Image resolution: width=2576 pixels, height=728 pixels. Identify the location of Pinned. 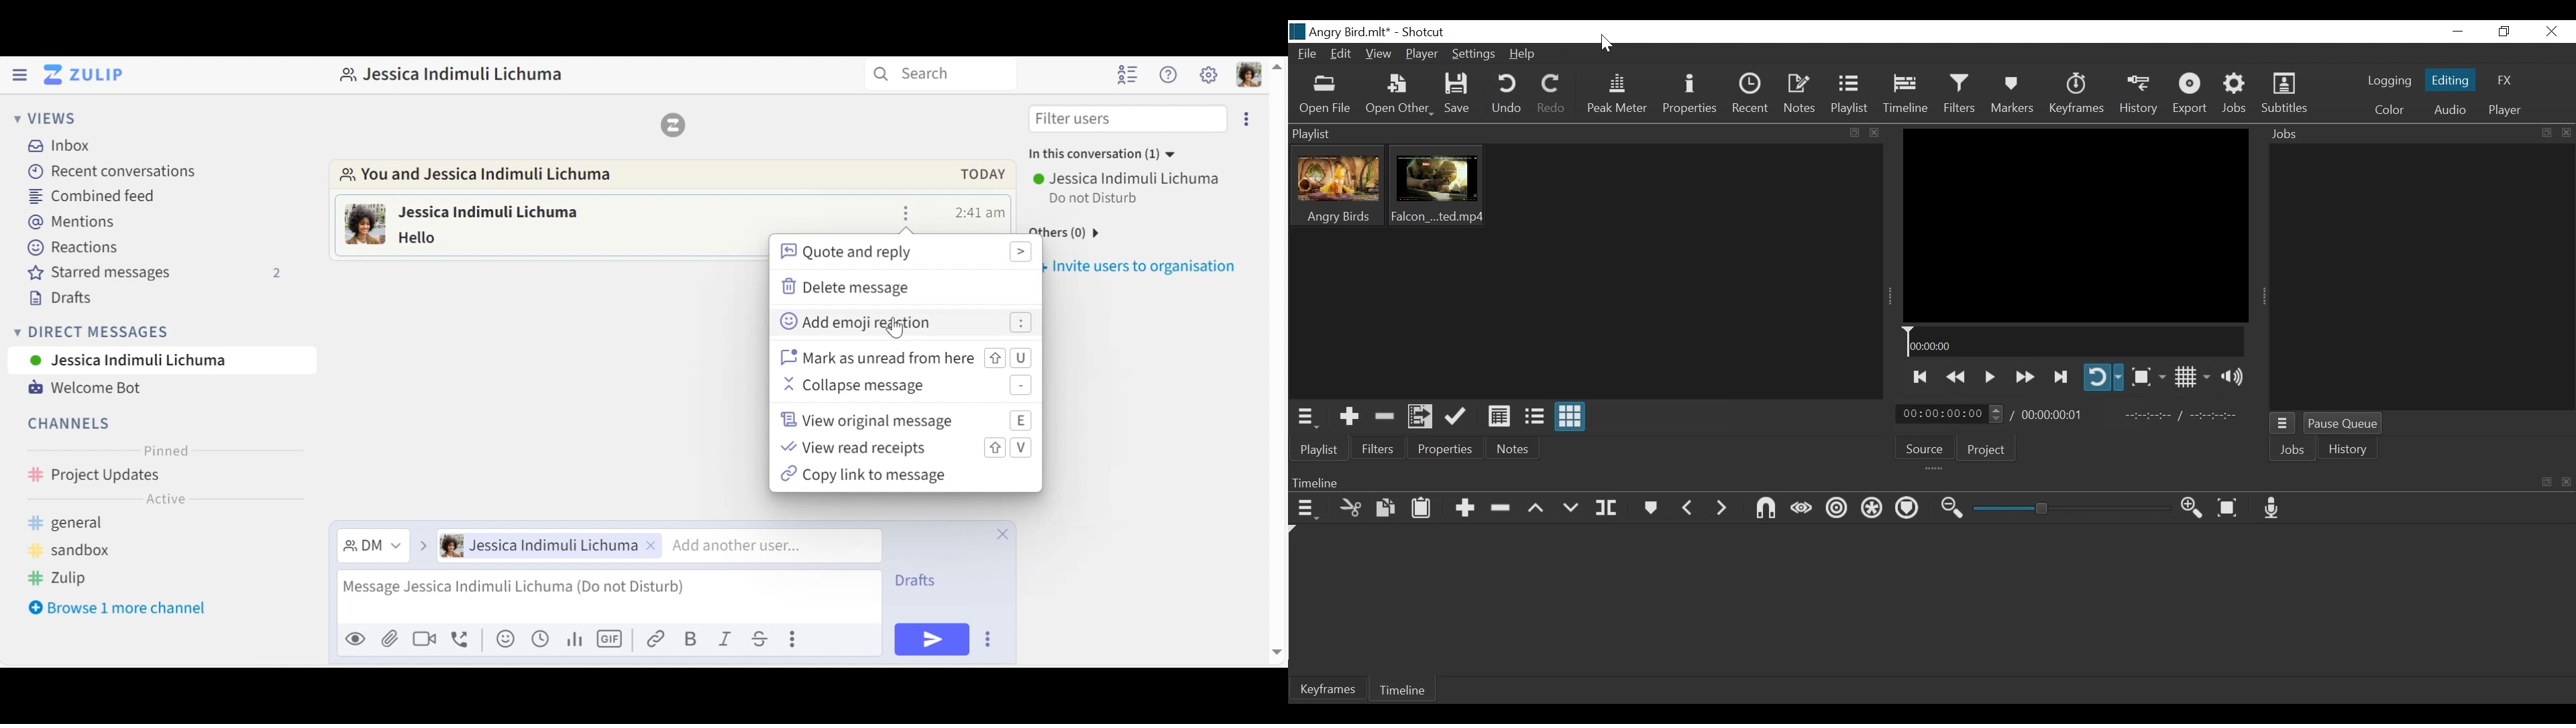
(164, 451).